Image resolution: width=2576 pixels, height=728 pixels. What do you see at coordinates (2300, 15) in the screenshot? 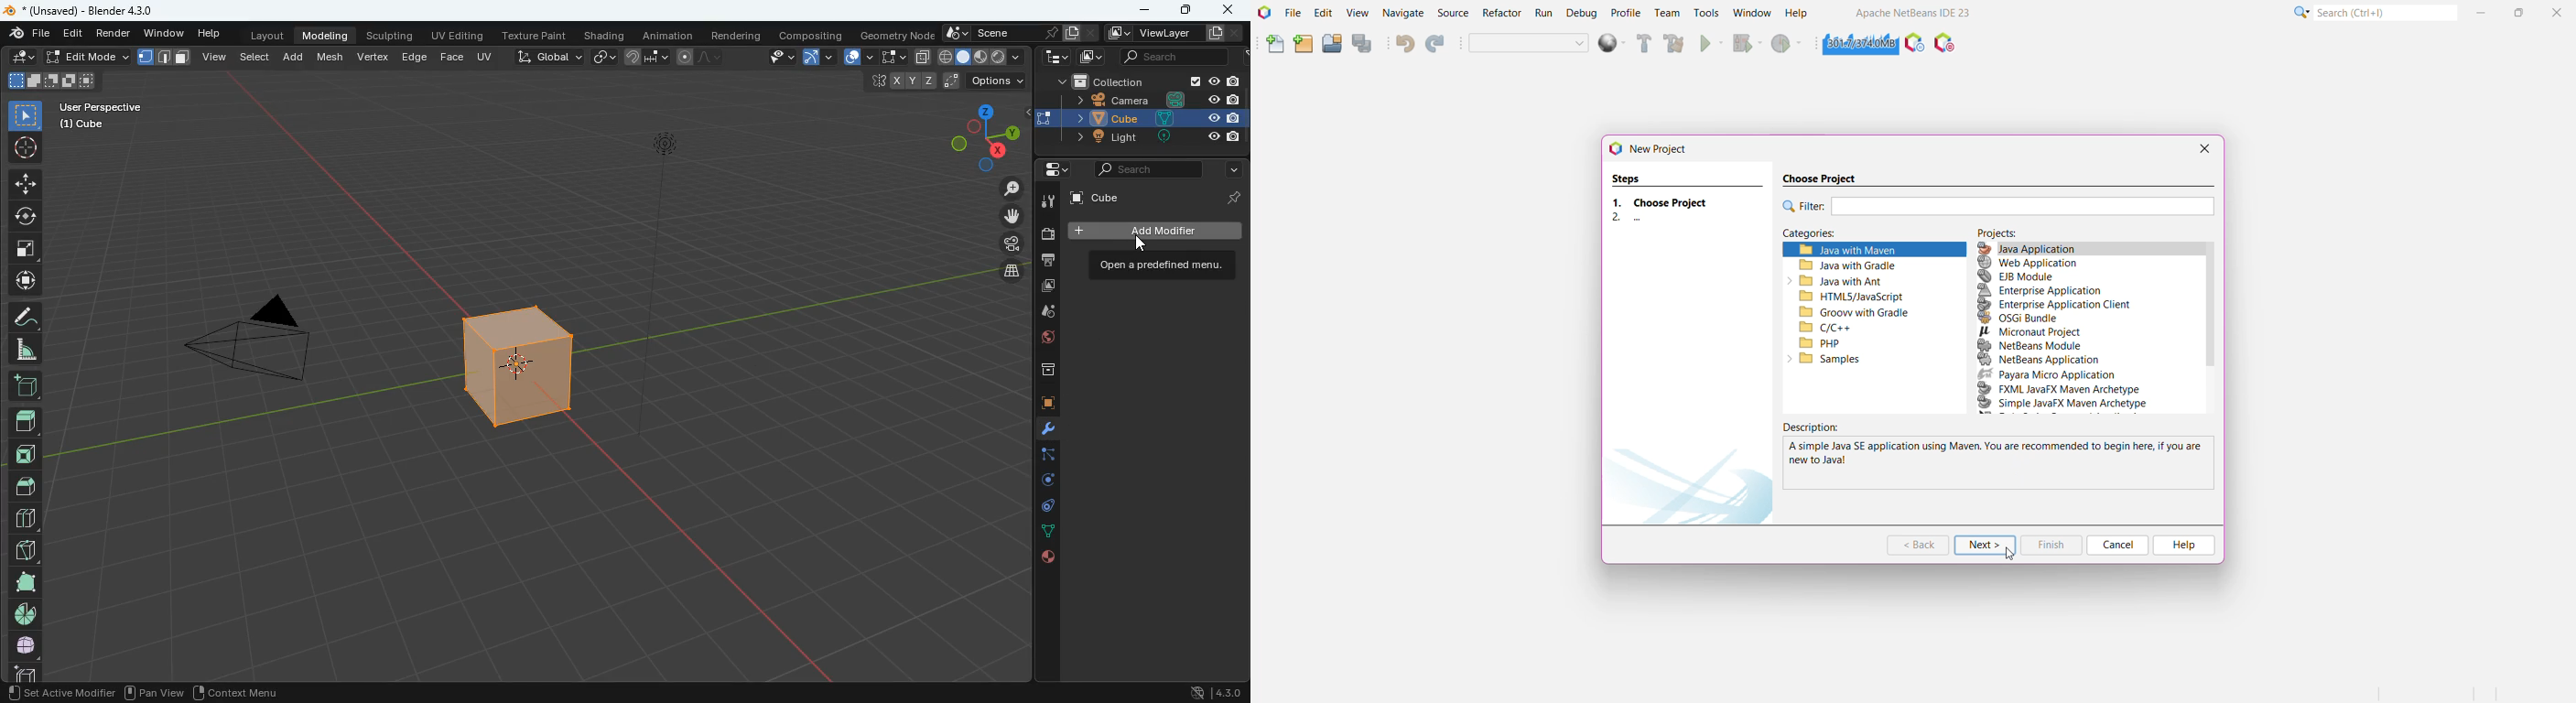
I see `More Options` at bounding box center [2300, 15].